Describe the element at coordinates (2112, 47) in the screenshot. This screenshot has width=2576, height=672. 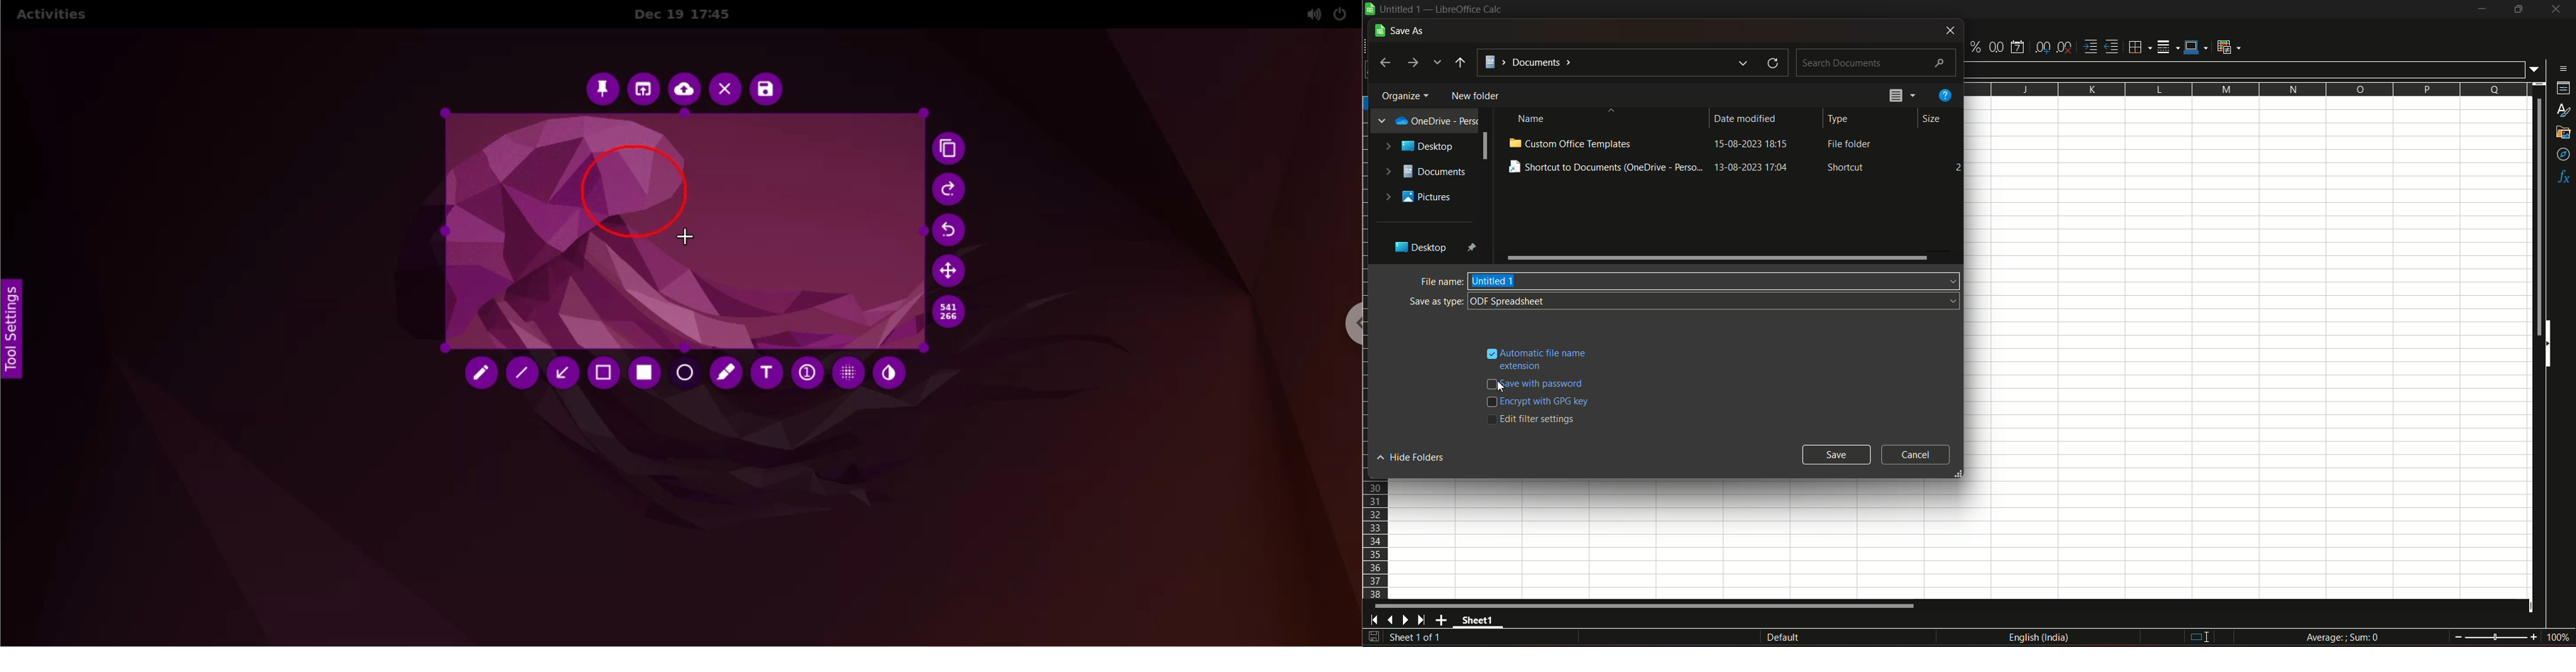
I see `decrease indent` at that location.